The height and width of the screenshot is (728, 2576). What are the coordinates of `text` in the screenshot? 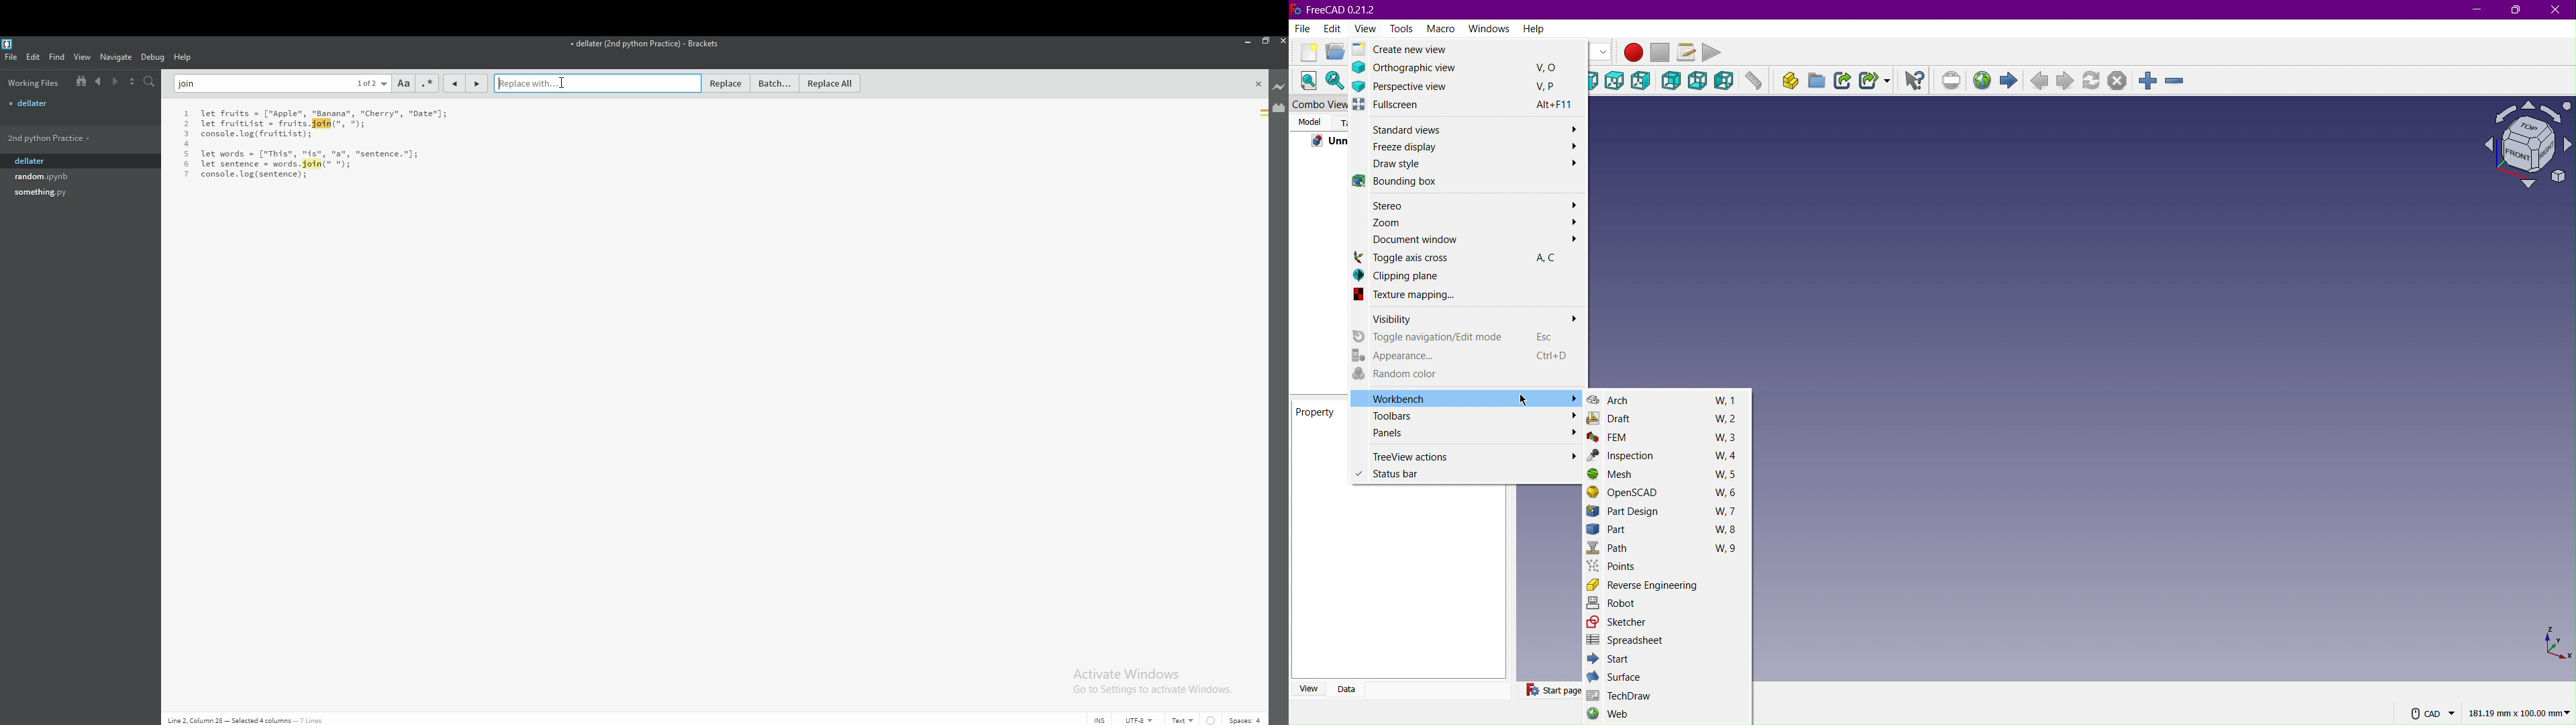 It's located at (317, 144).